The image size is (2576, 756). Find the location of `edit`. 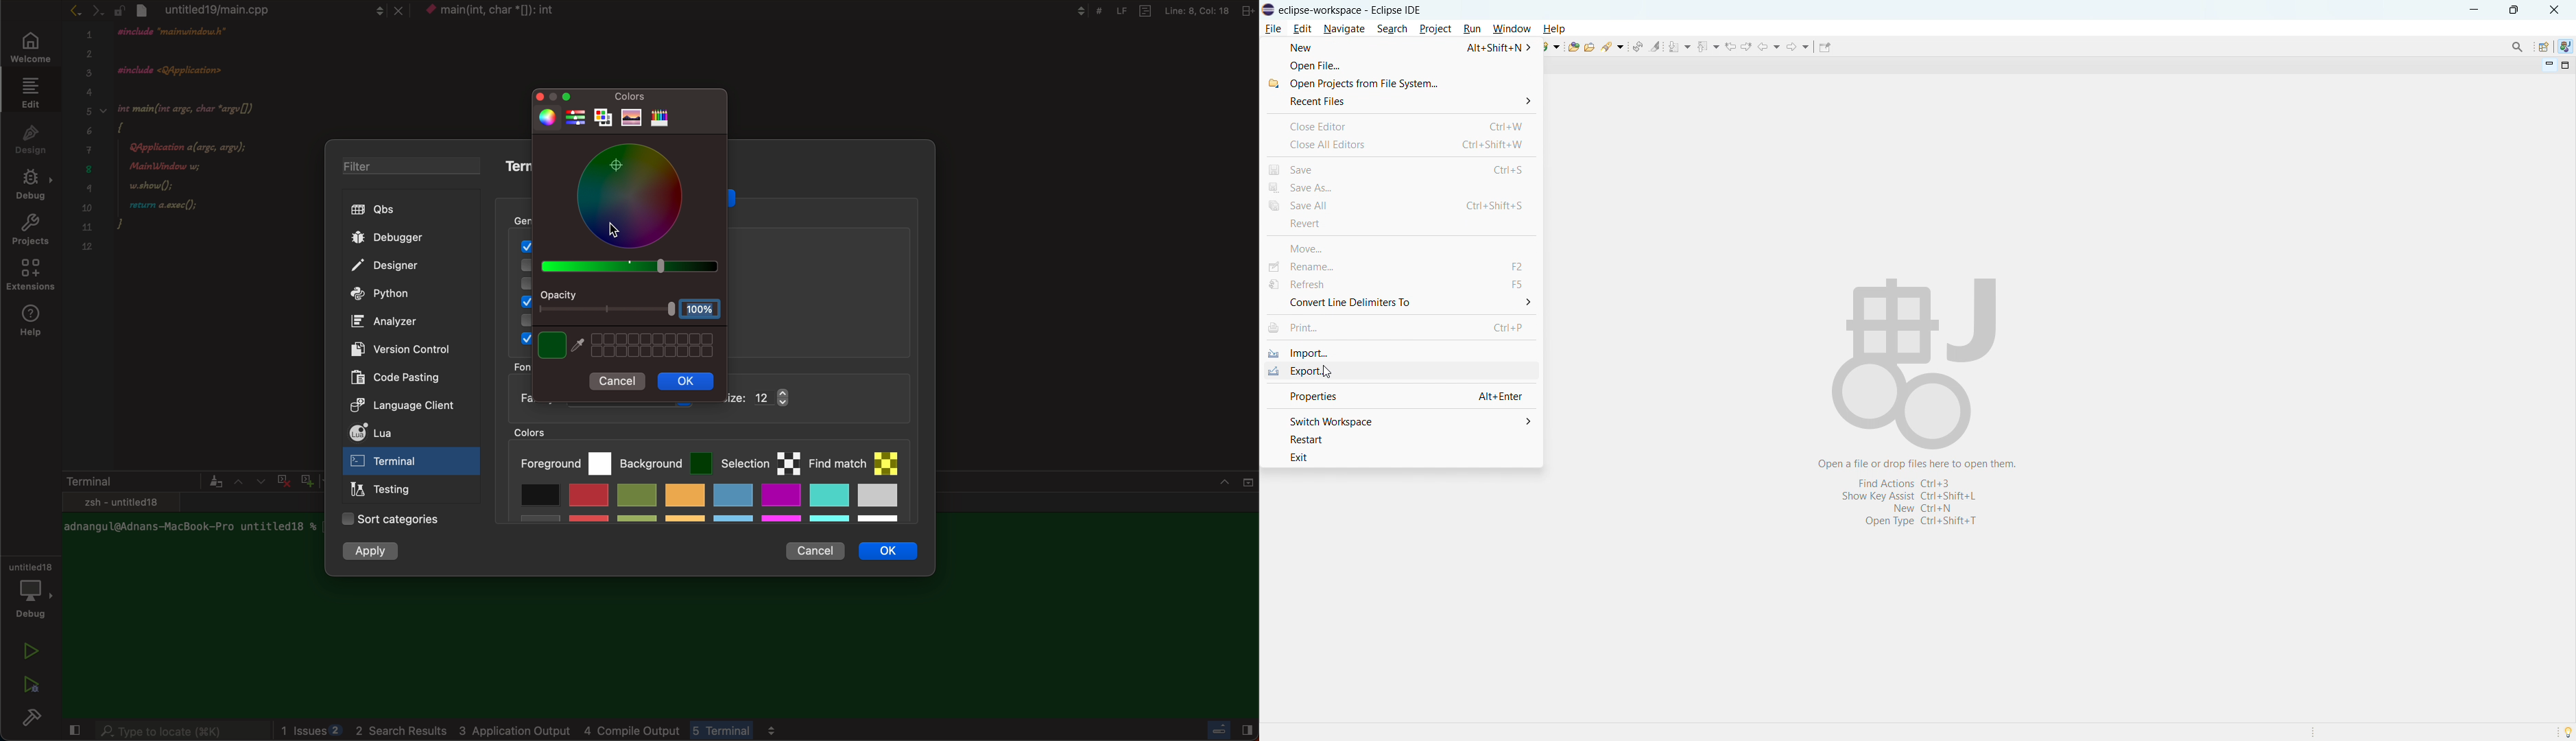

edit is located at coordinates (1302, 29).